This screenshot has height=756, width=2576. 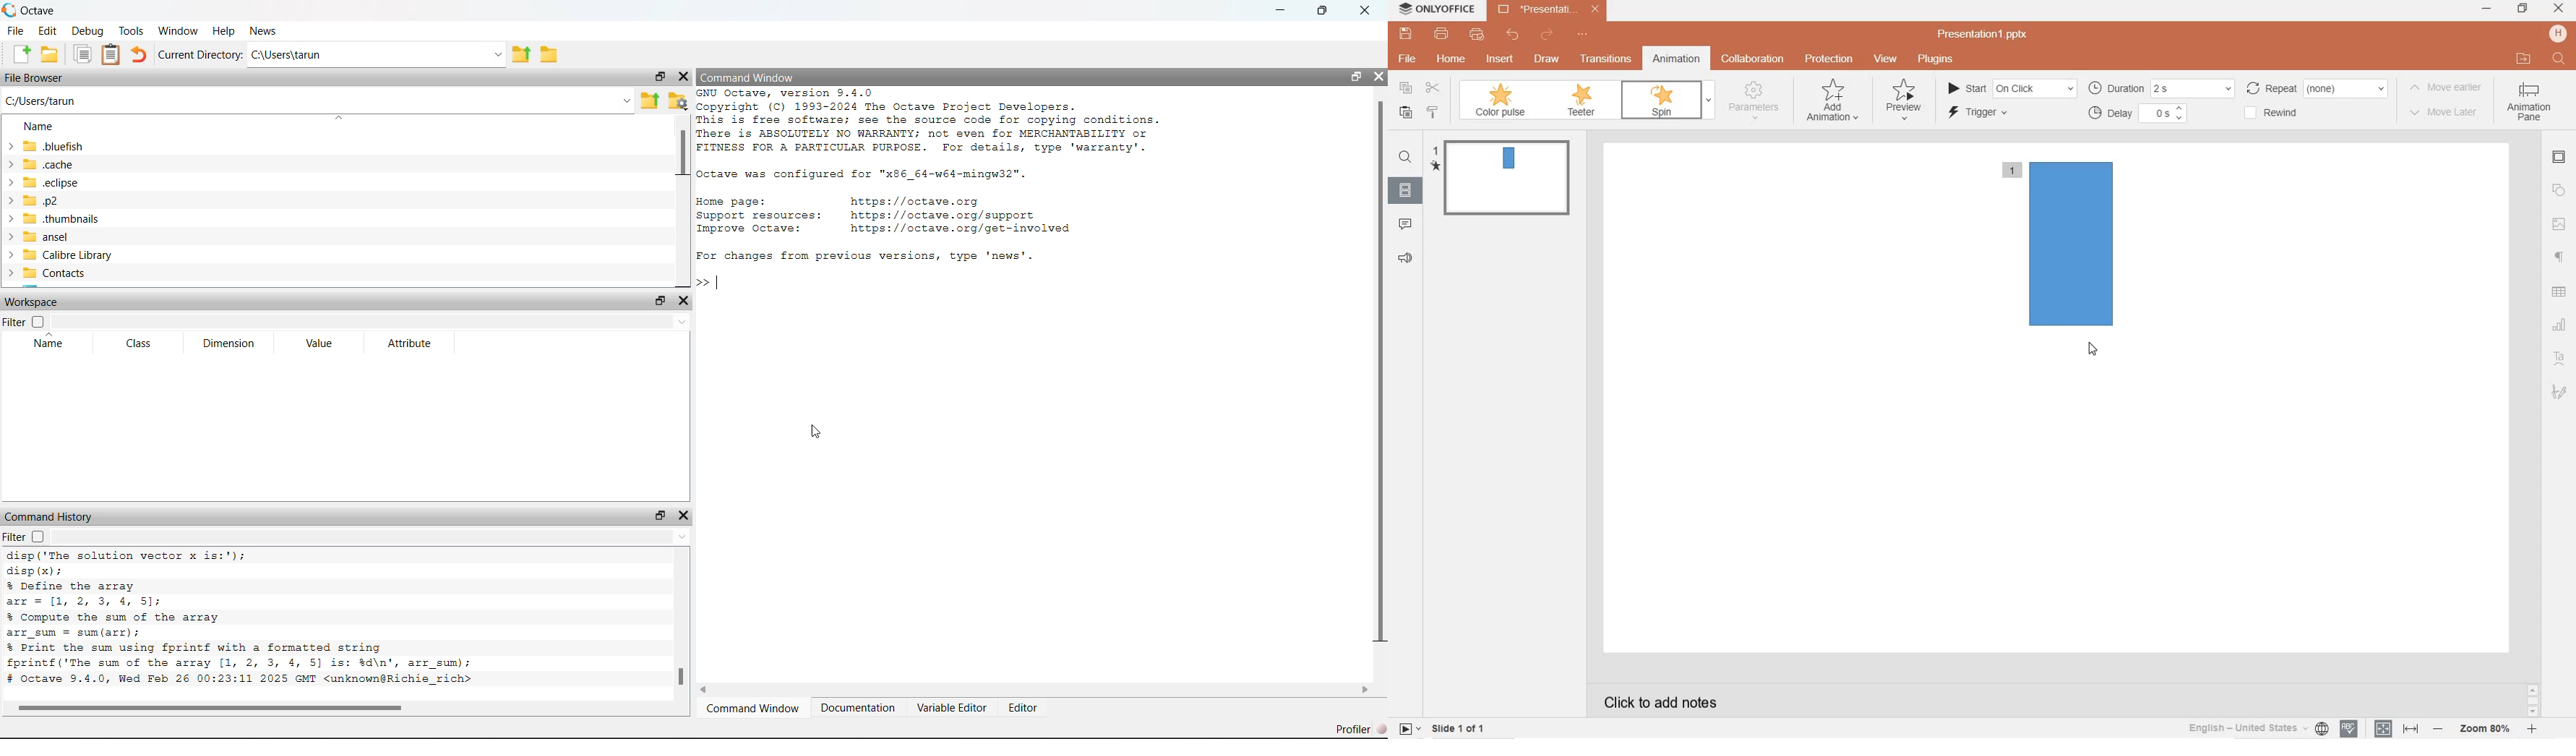 What do you see at coordinates (2520, 8) in the screenshot?
I see `RESTORE` at bounding box center [2520, 8].